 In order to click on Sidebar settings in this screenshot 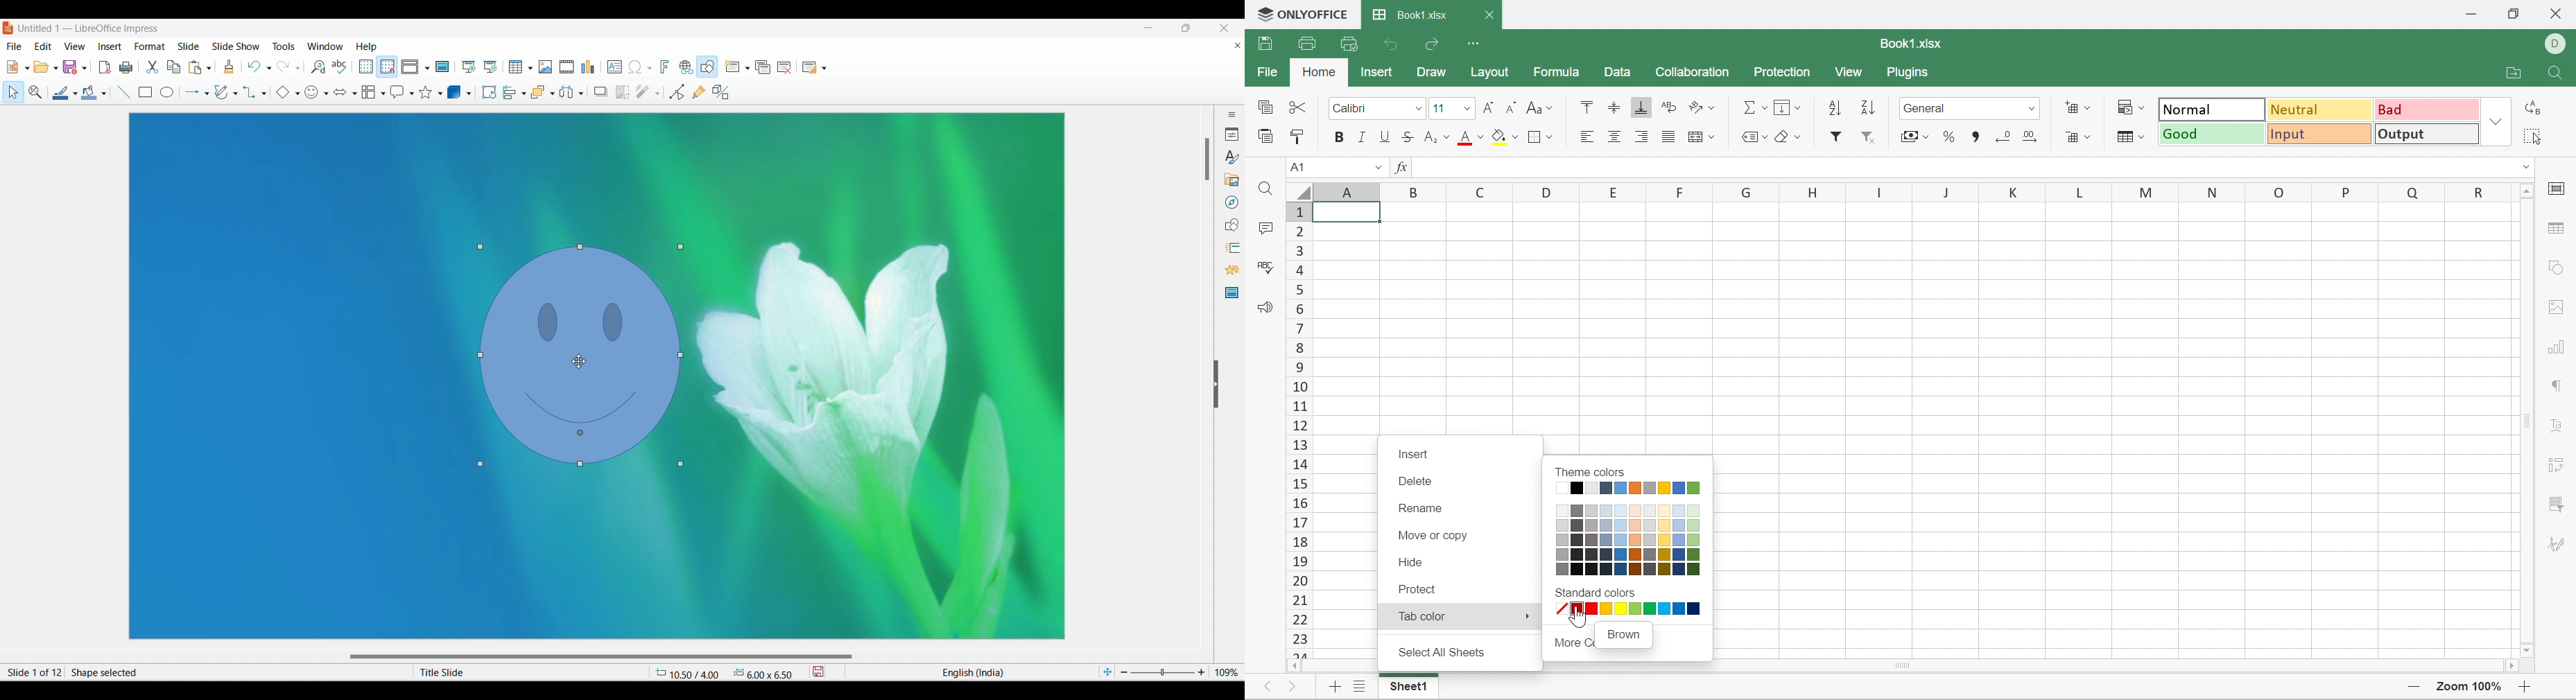, I will do `click(1232, 114)`.